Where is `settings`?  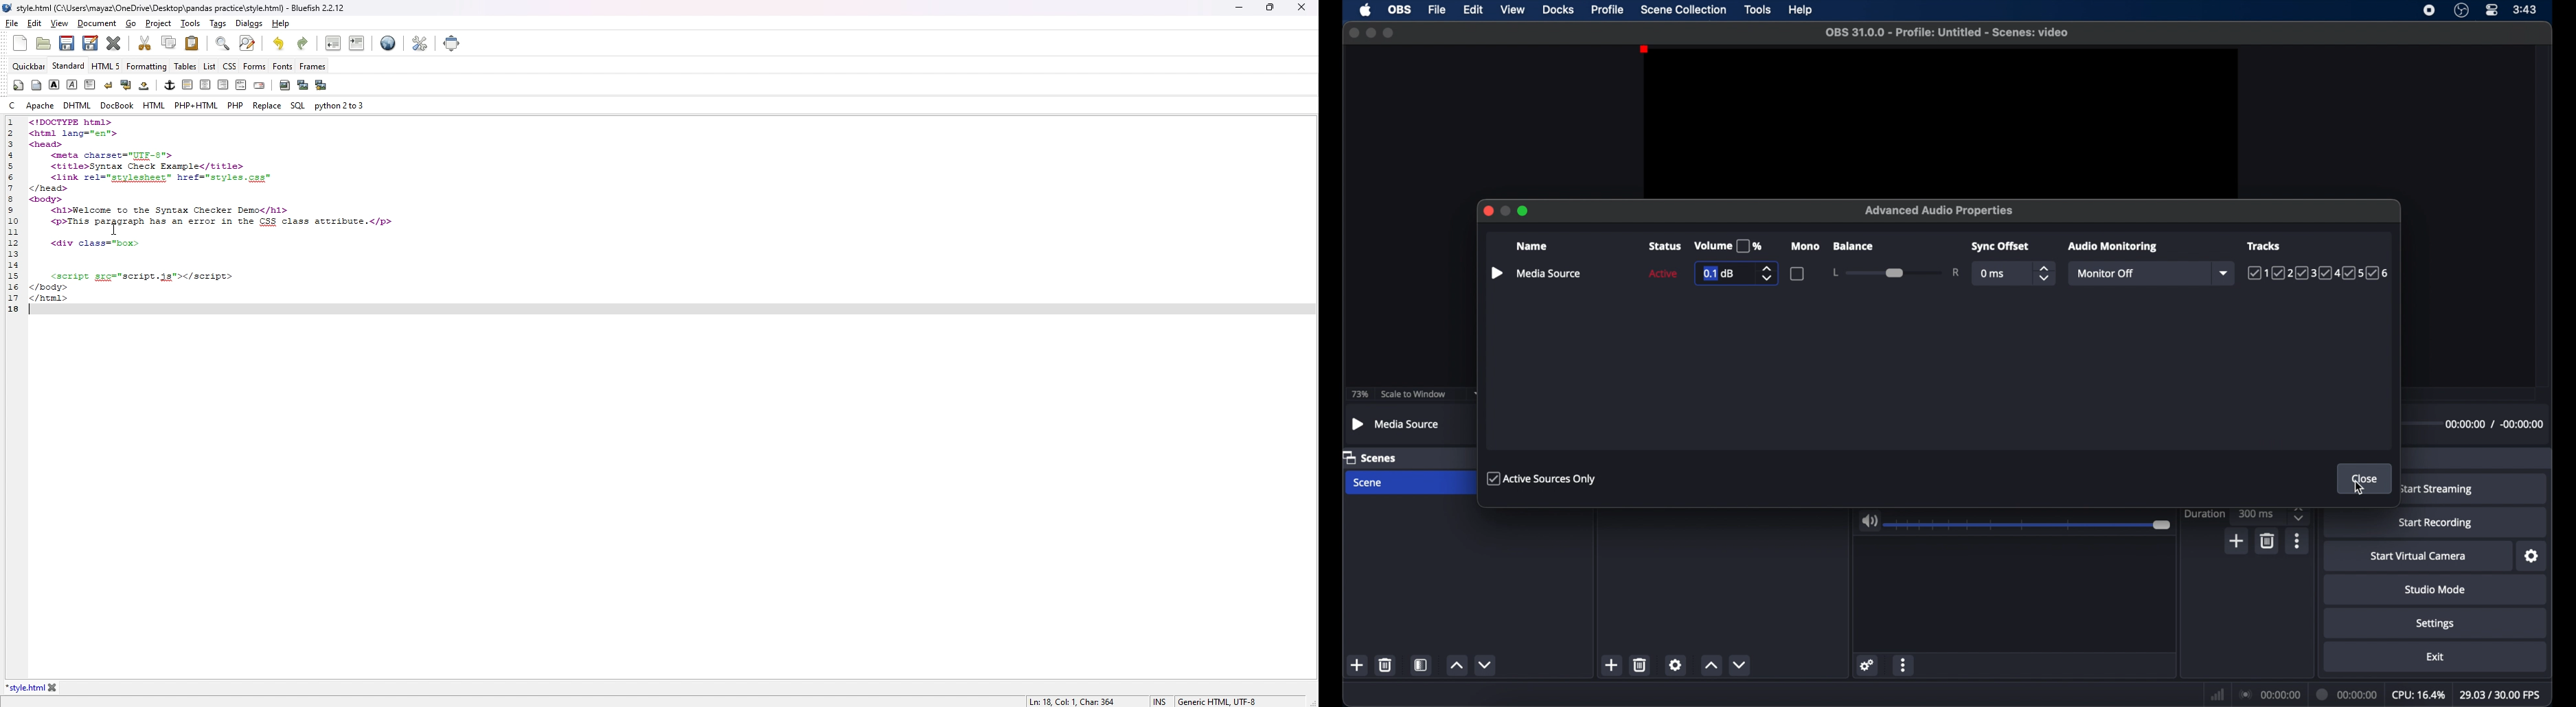 settings is located at coordinates (1675, 664).